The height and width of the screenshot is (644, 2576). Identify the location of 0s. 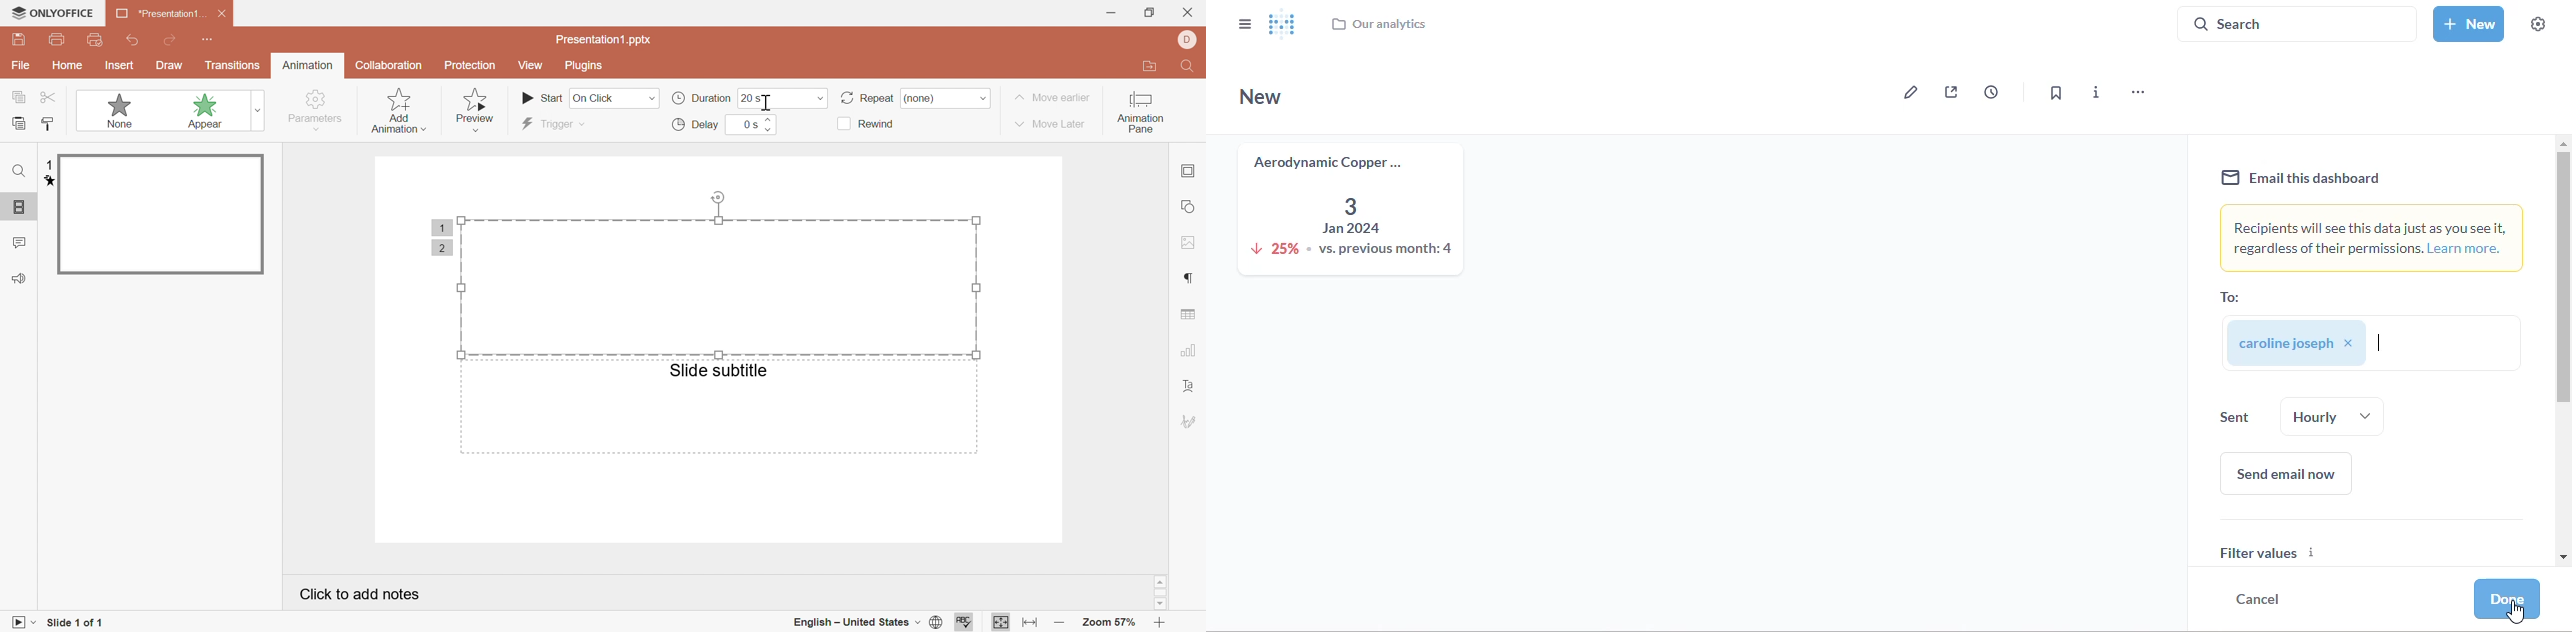
(749, 124).